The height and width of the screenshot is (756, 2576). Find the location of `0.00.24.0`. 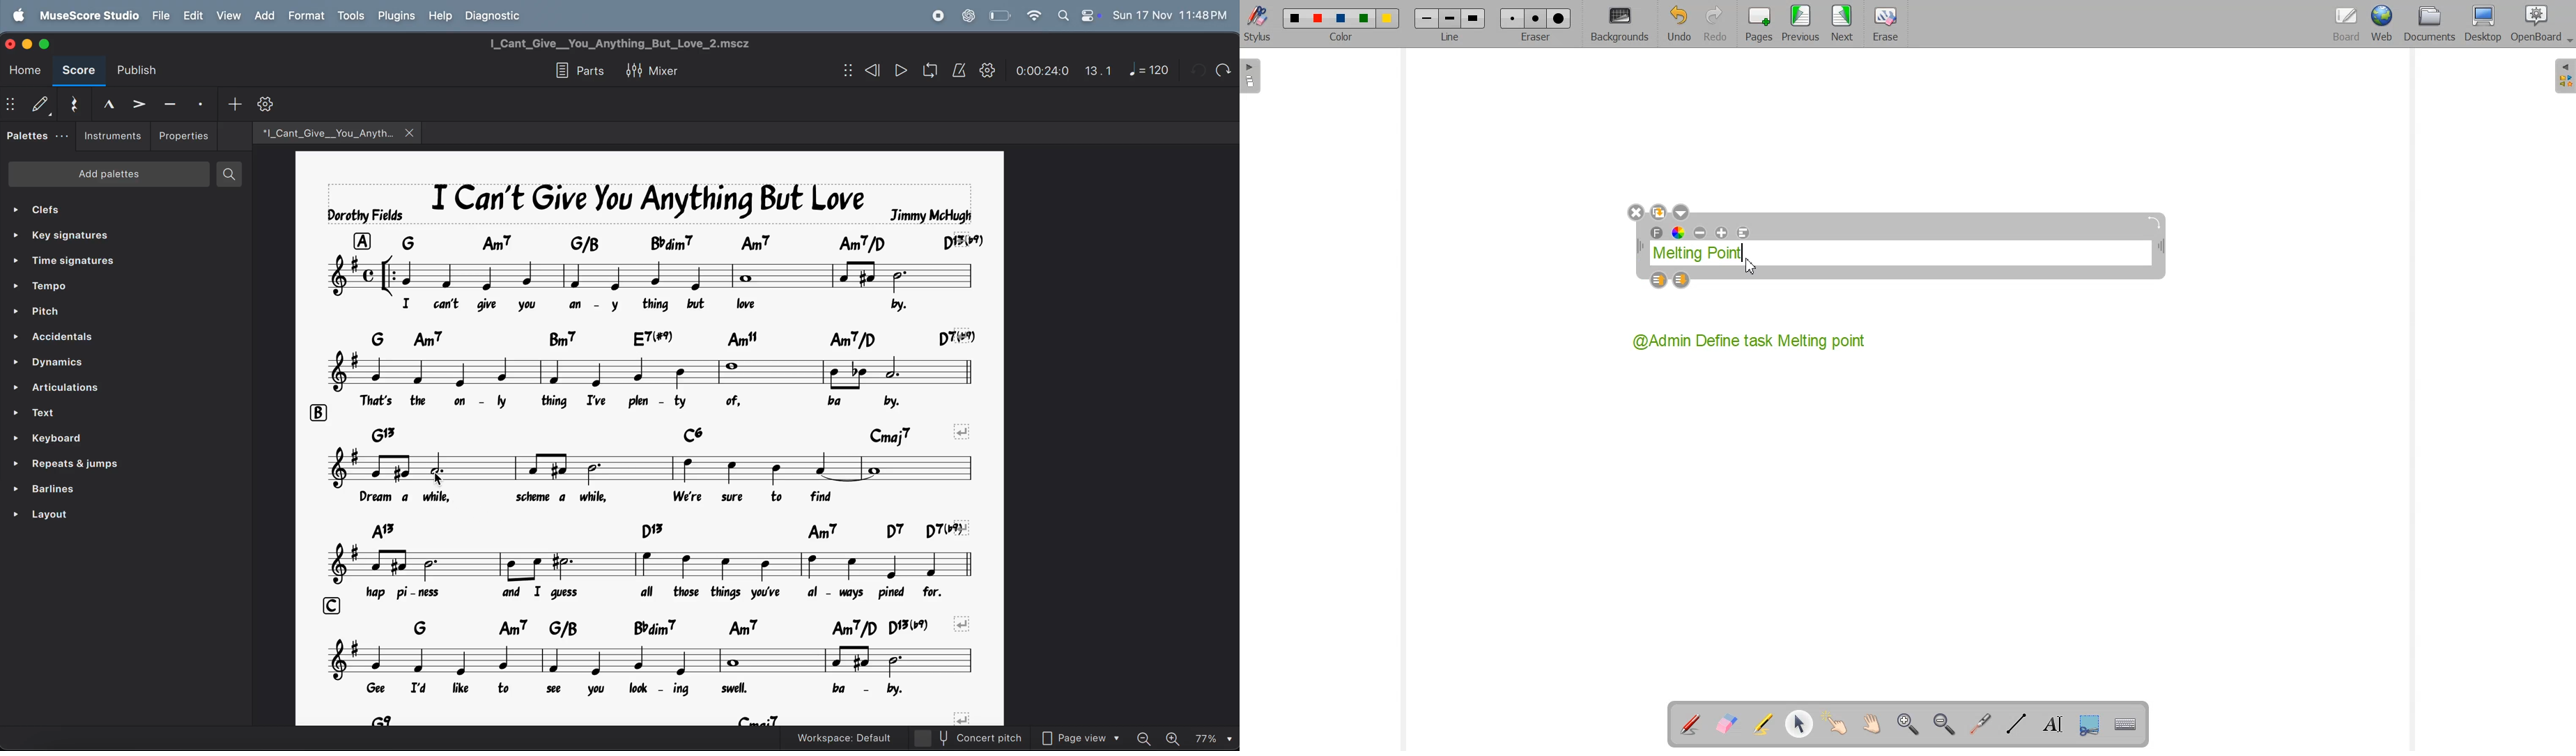

0.00.24.0 is located at coordinates (1041, 71).